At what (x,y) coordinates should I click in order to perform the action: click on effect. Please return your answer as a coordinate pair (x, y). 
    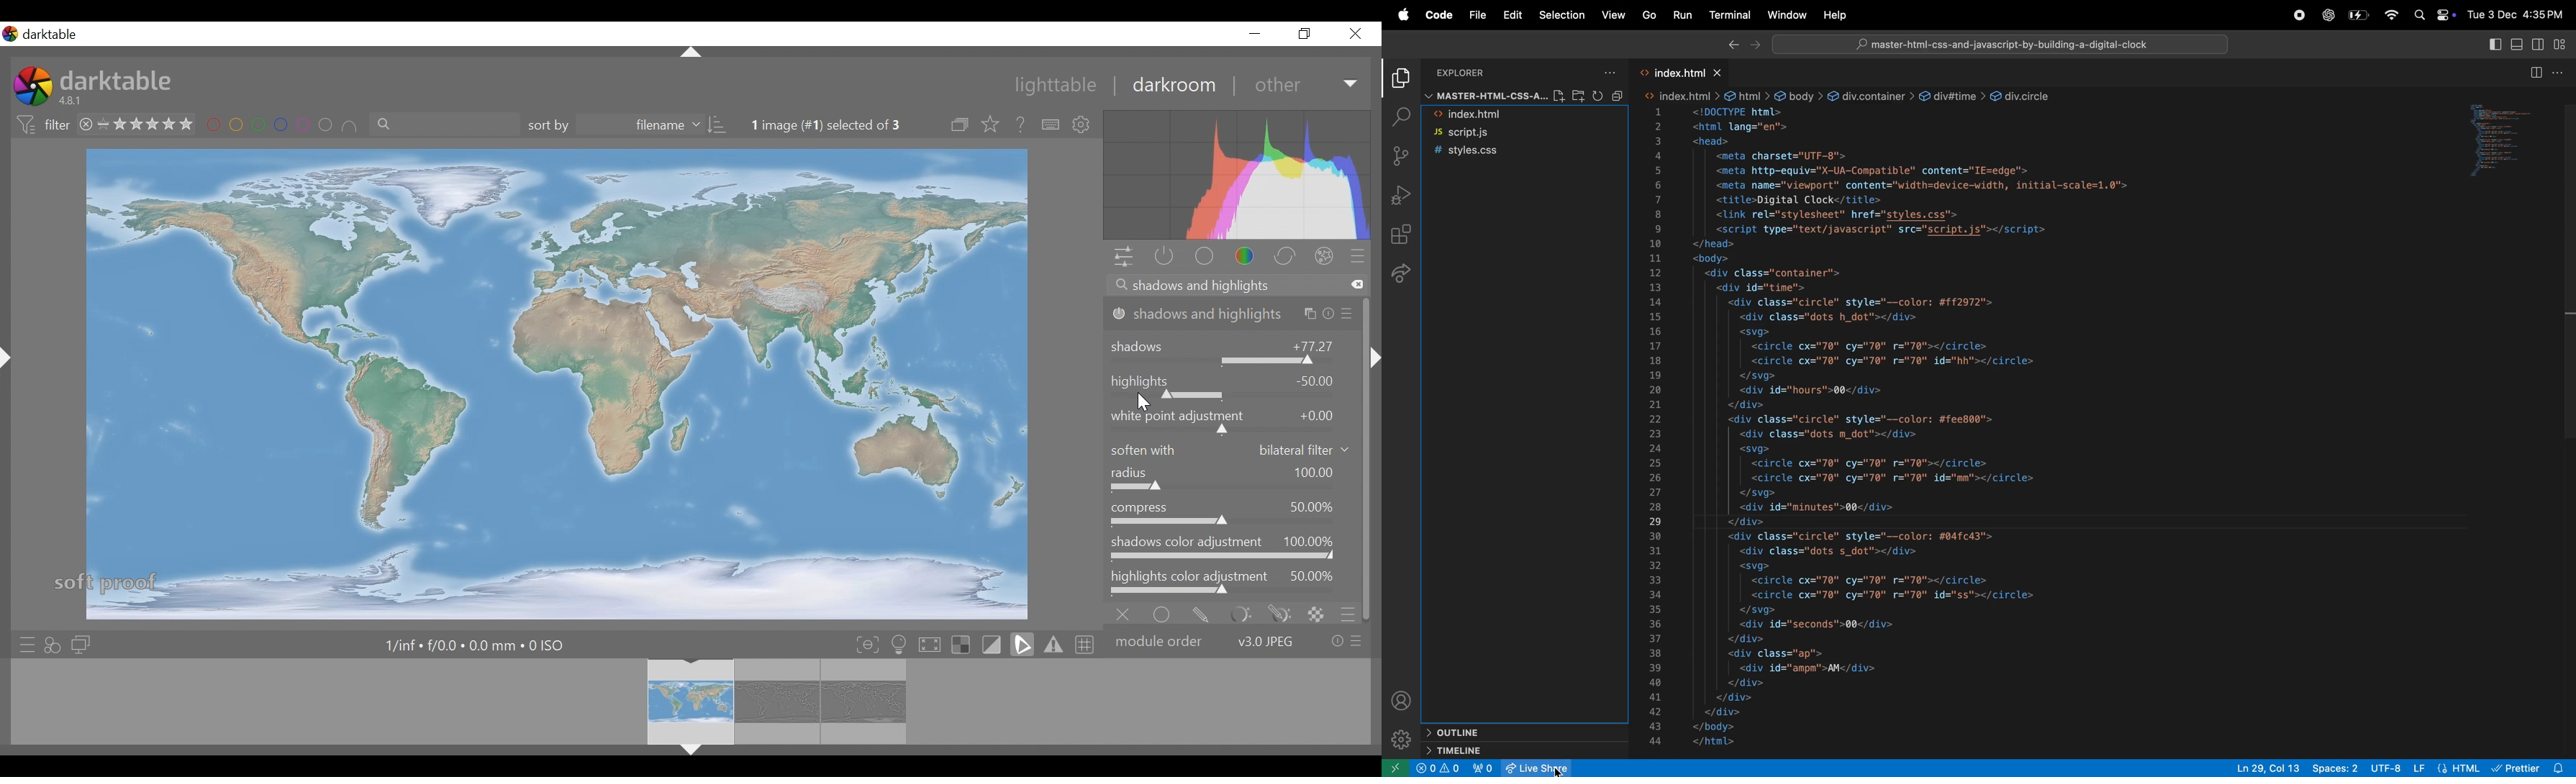
    Looking at the image, I should click on (1327, 255).